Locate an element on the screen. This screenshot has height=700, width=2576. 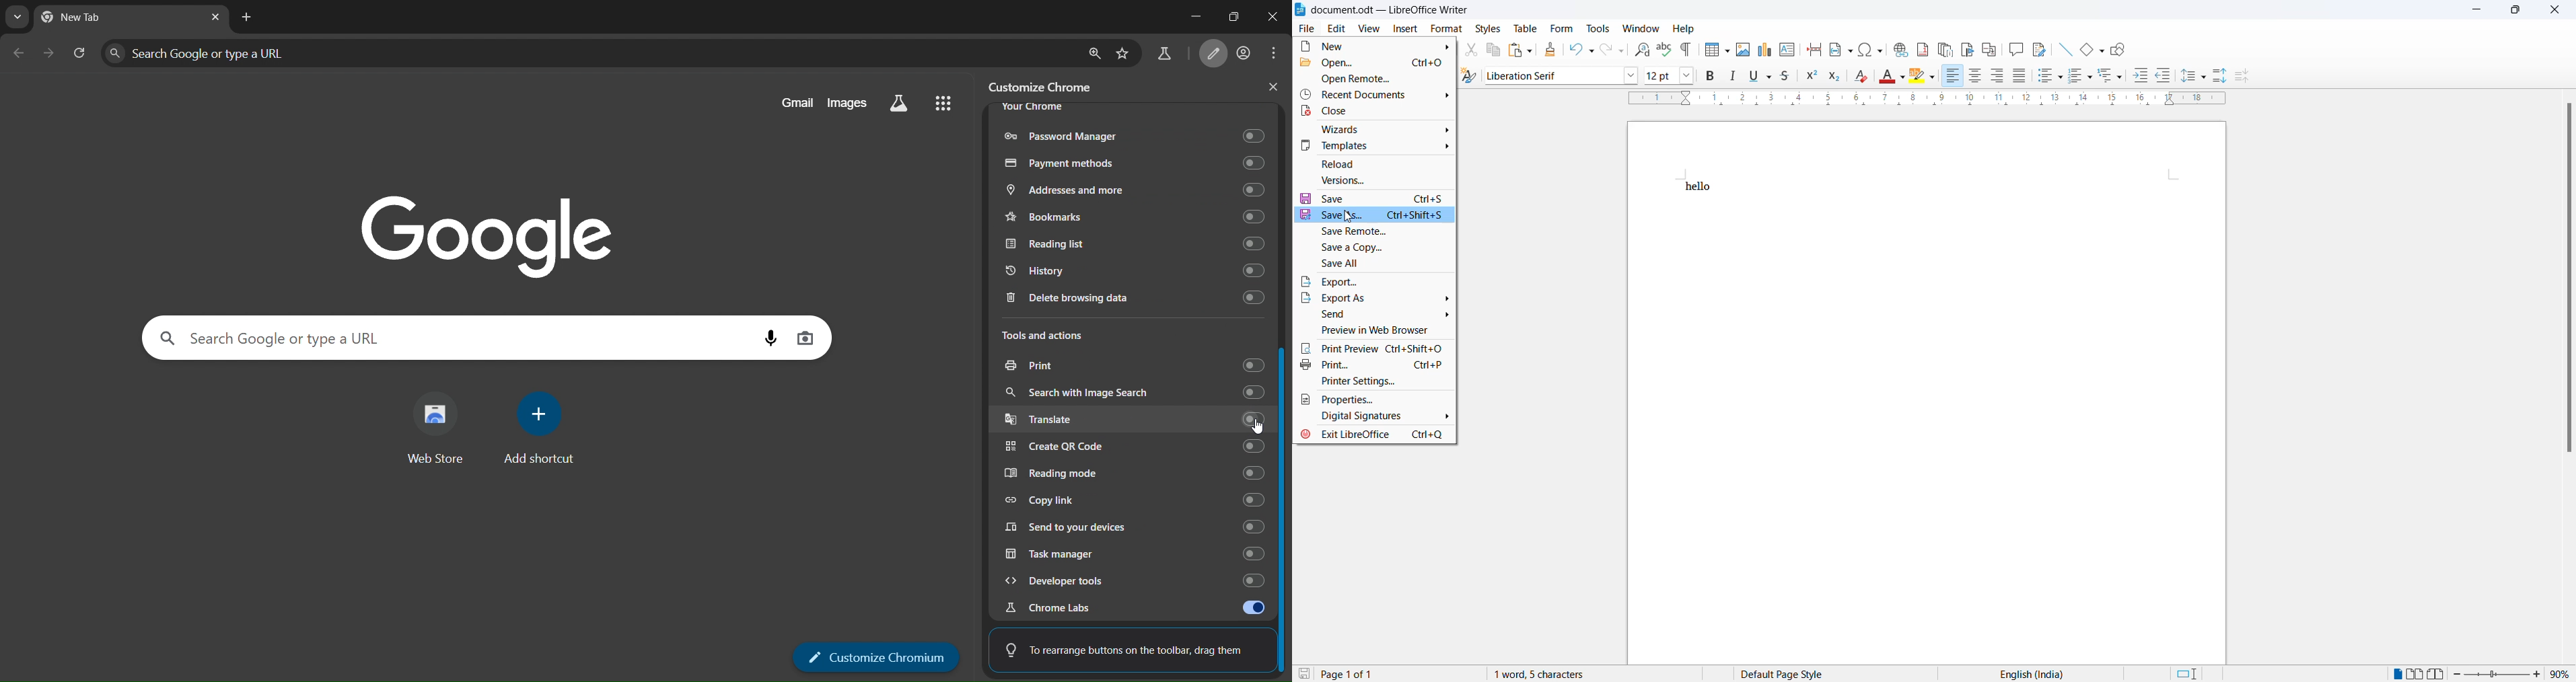
search labs is located at coordinates (1163, 54).